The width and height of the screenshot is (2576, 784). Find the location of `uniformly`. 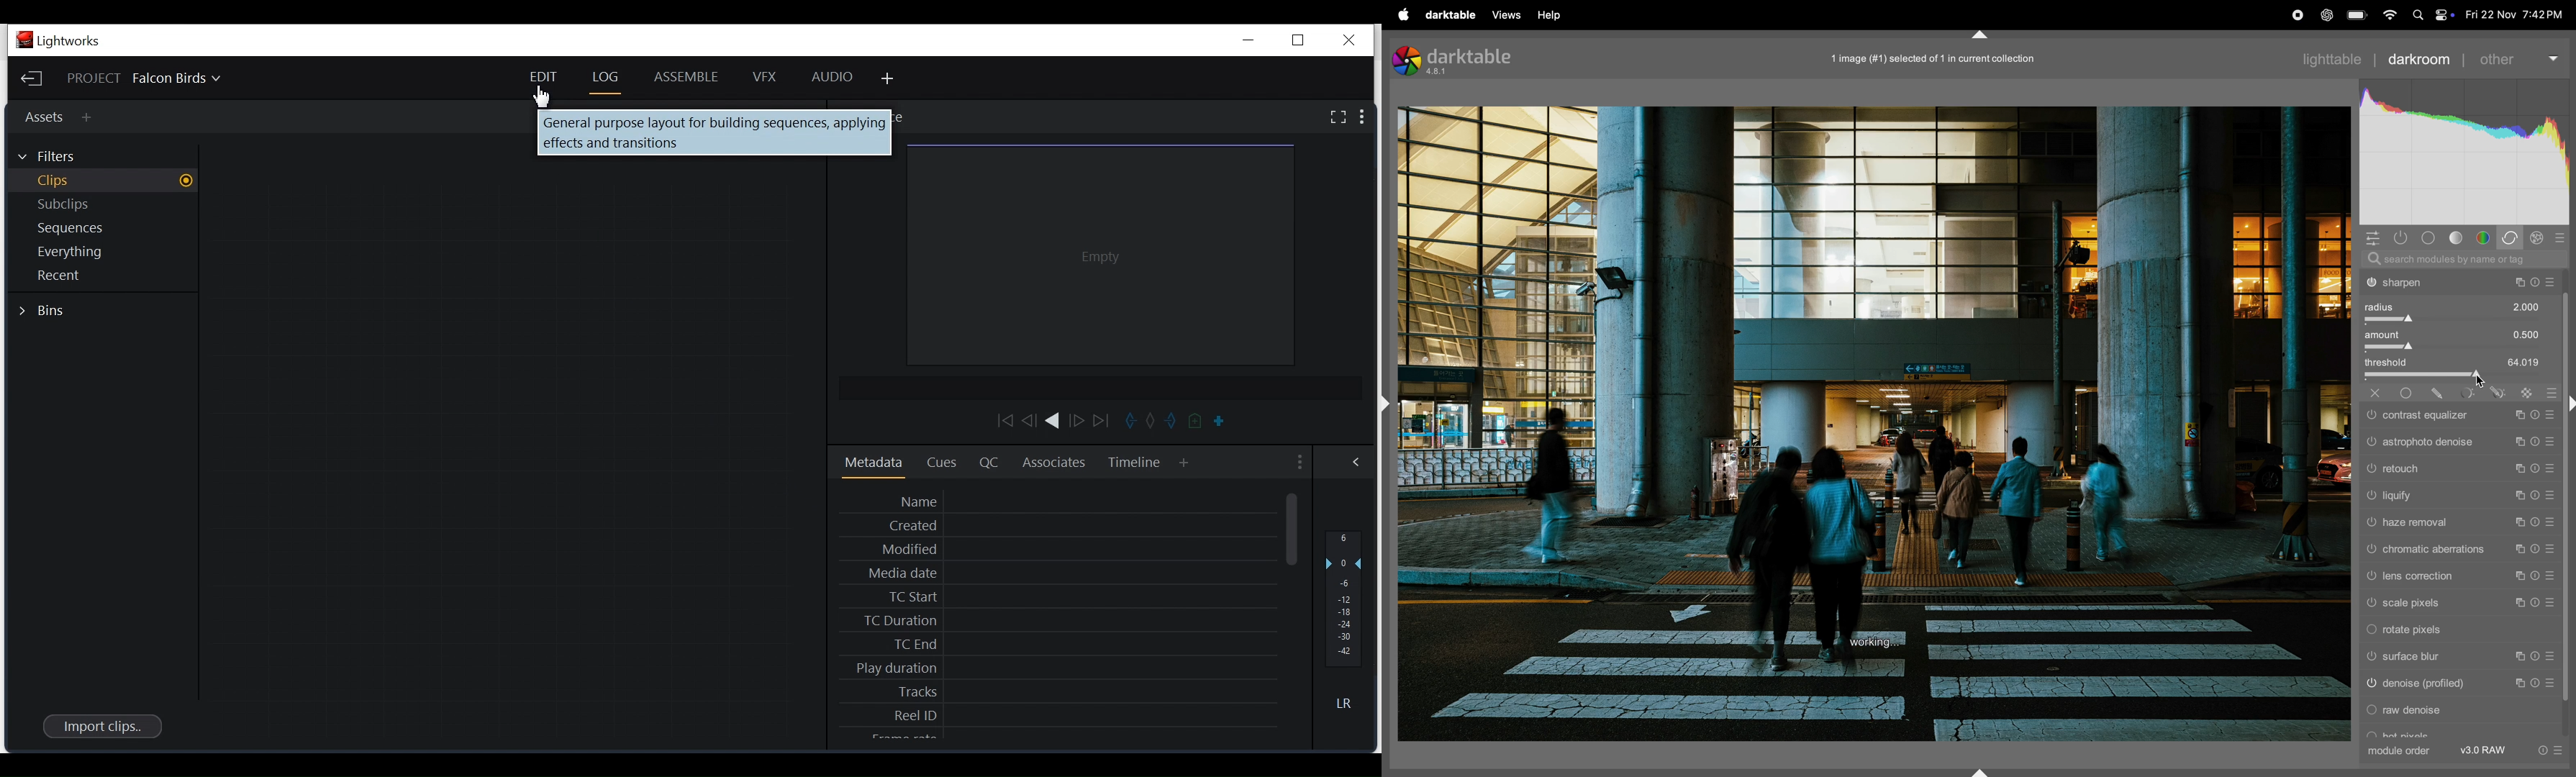

uniformly is located at coordinates (2408, 395).